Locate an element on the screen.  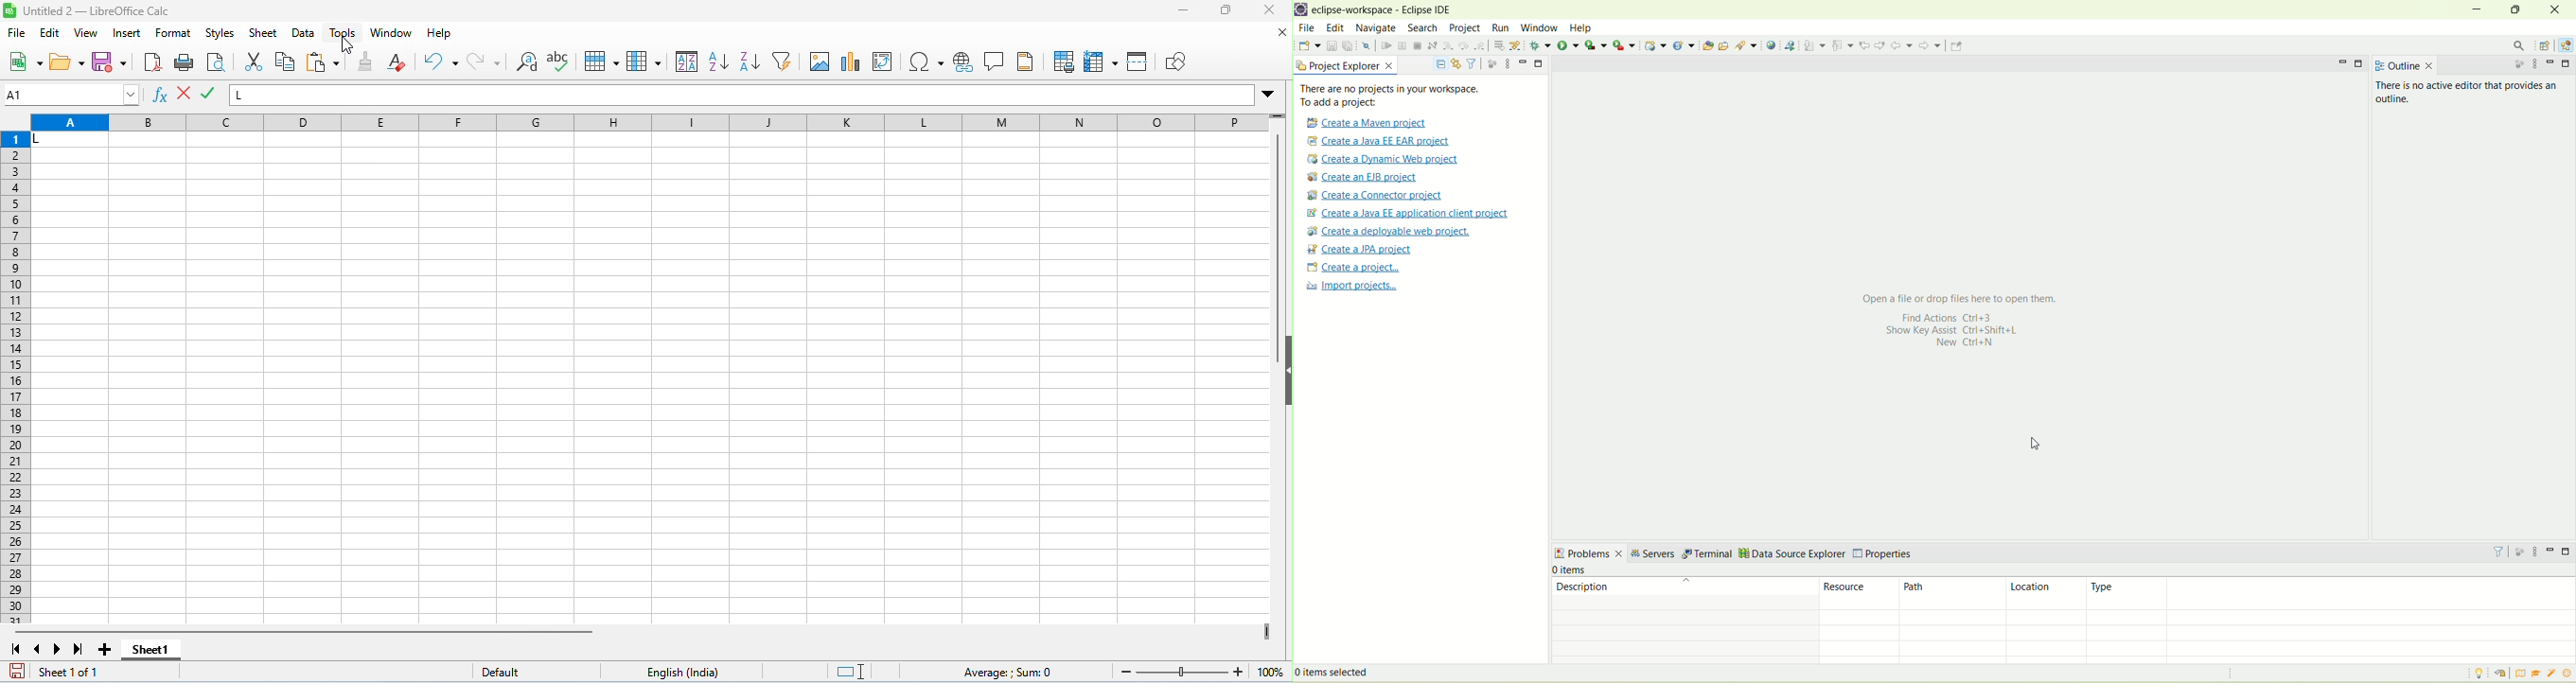
sort descending is located at coordinates (749, 61).